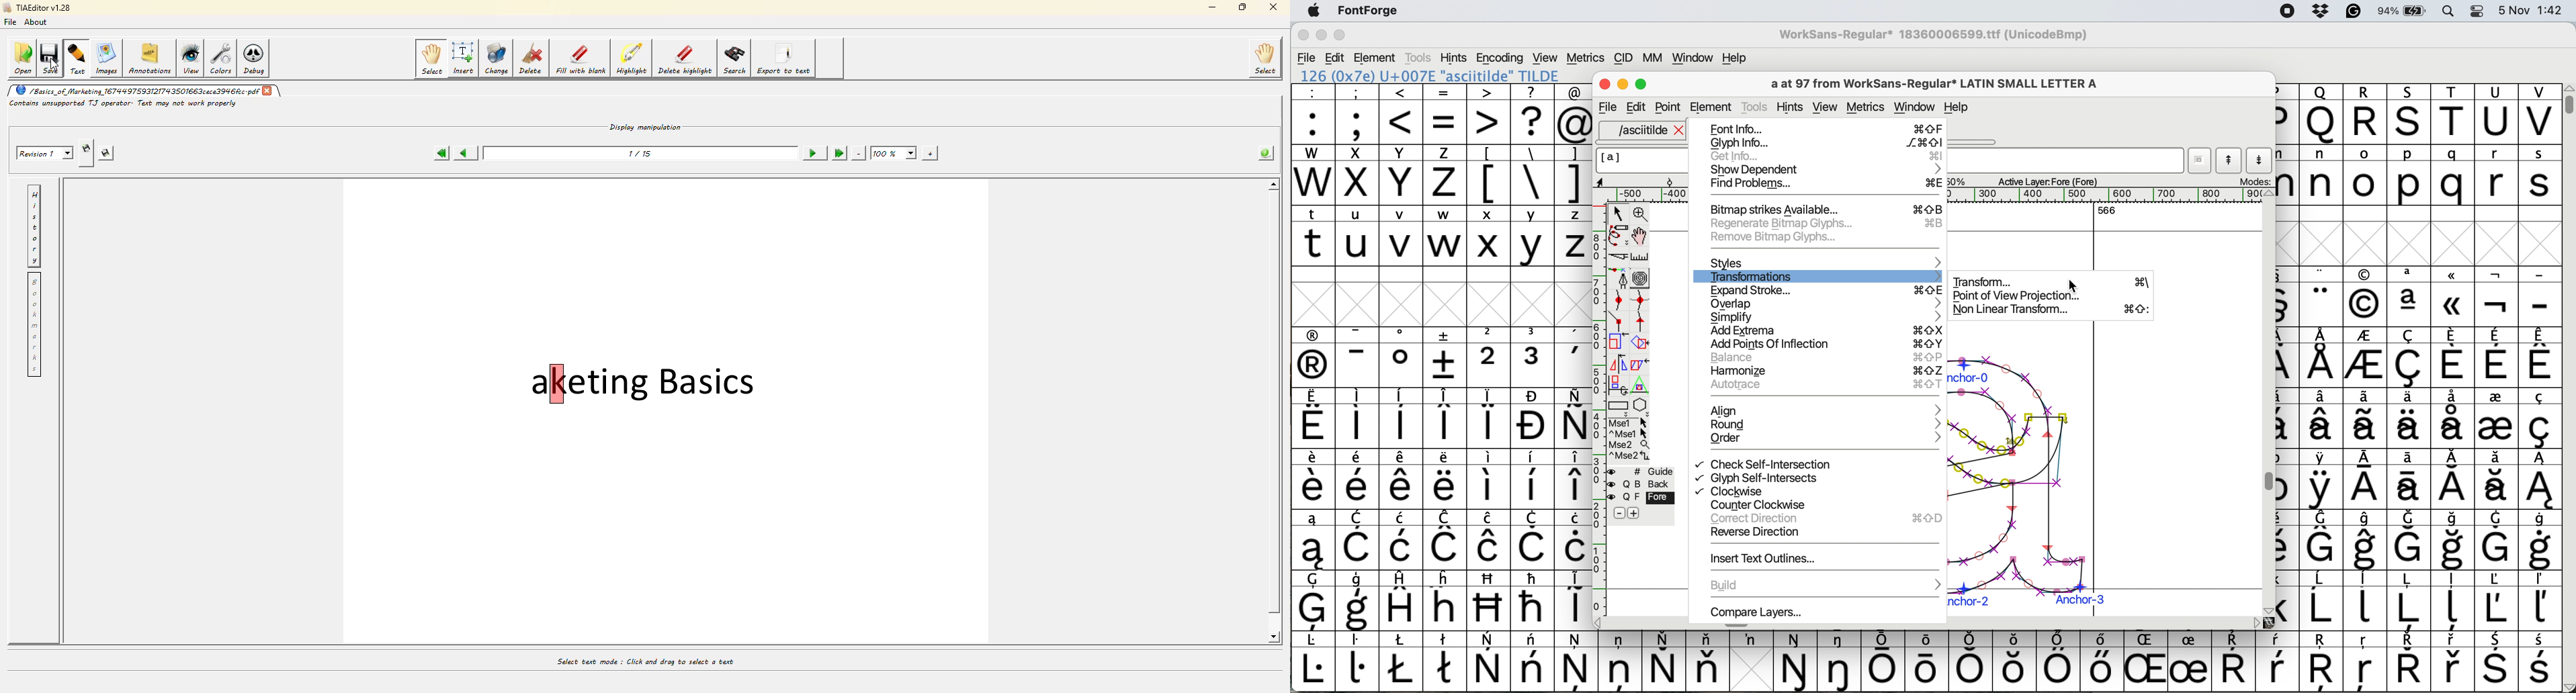 This screenshot has height=700, width=2576. I want to click on cursor, so click(54, 61).